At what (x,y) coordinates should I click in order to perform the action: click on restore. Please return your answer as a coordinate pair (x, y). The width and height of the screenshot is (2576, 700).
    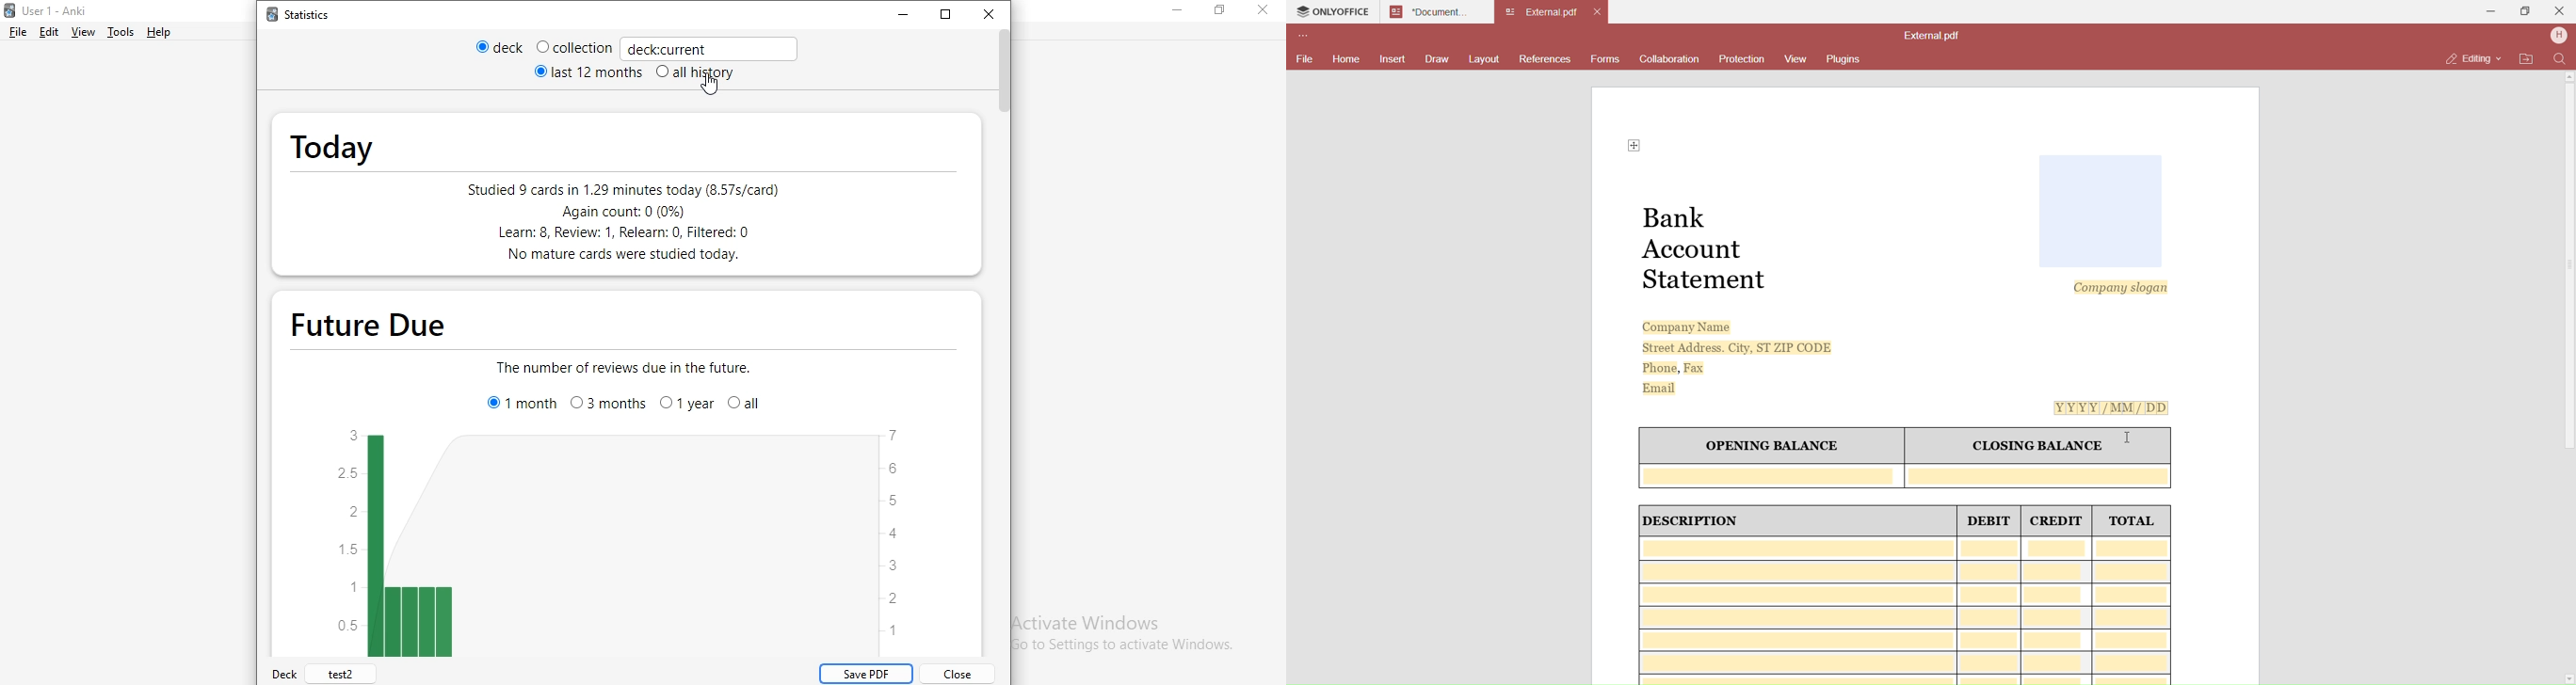
    Looking at the image, I should click on (1219, 13).